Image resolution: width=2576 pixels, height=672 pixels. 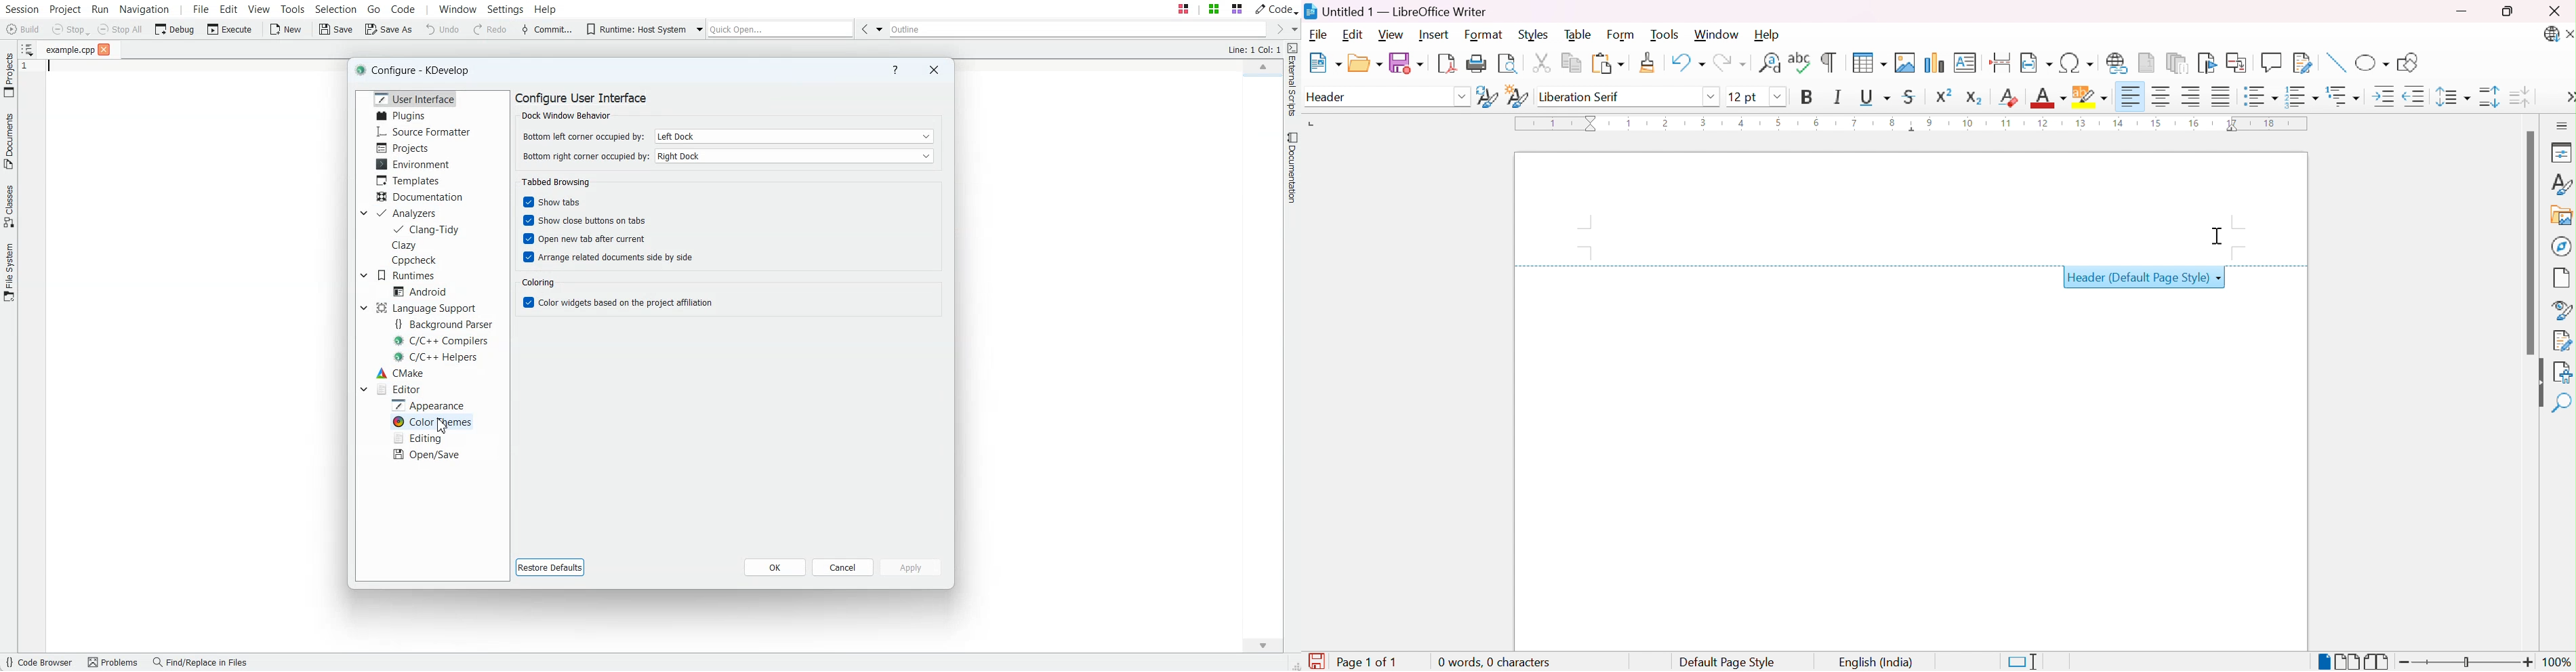 What do you see at coordinates (1943, 97) in the screenshot?
I see `Superscript` at bounding box center [1943, 97].